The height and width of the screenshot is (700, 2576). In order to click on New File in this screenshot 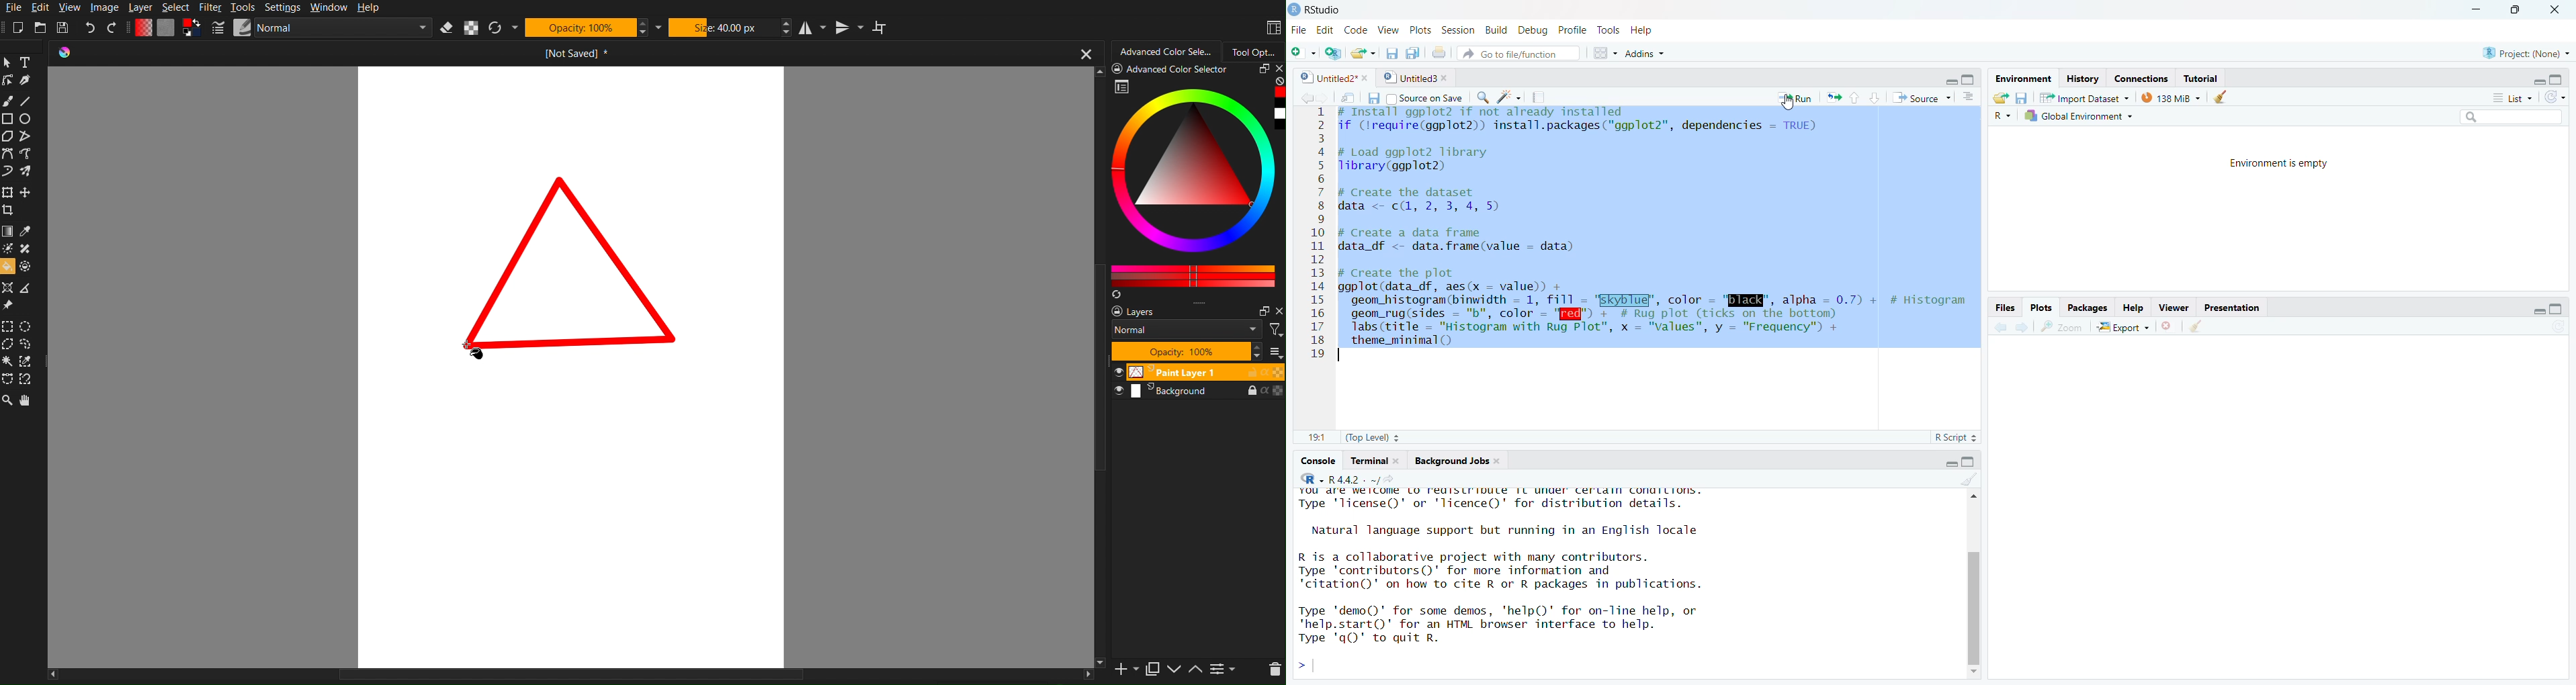, I will do `click(1301, 53)`.